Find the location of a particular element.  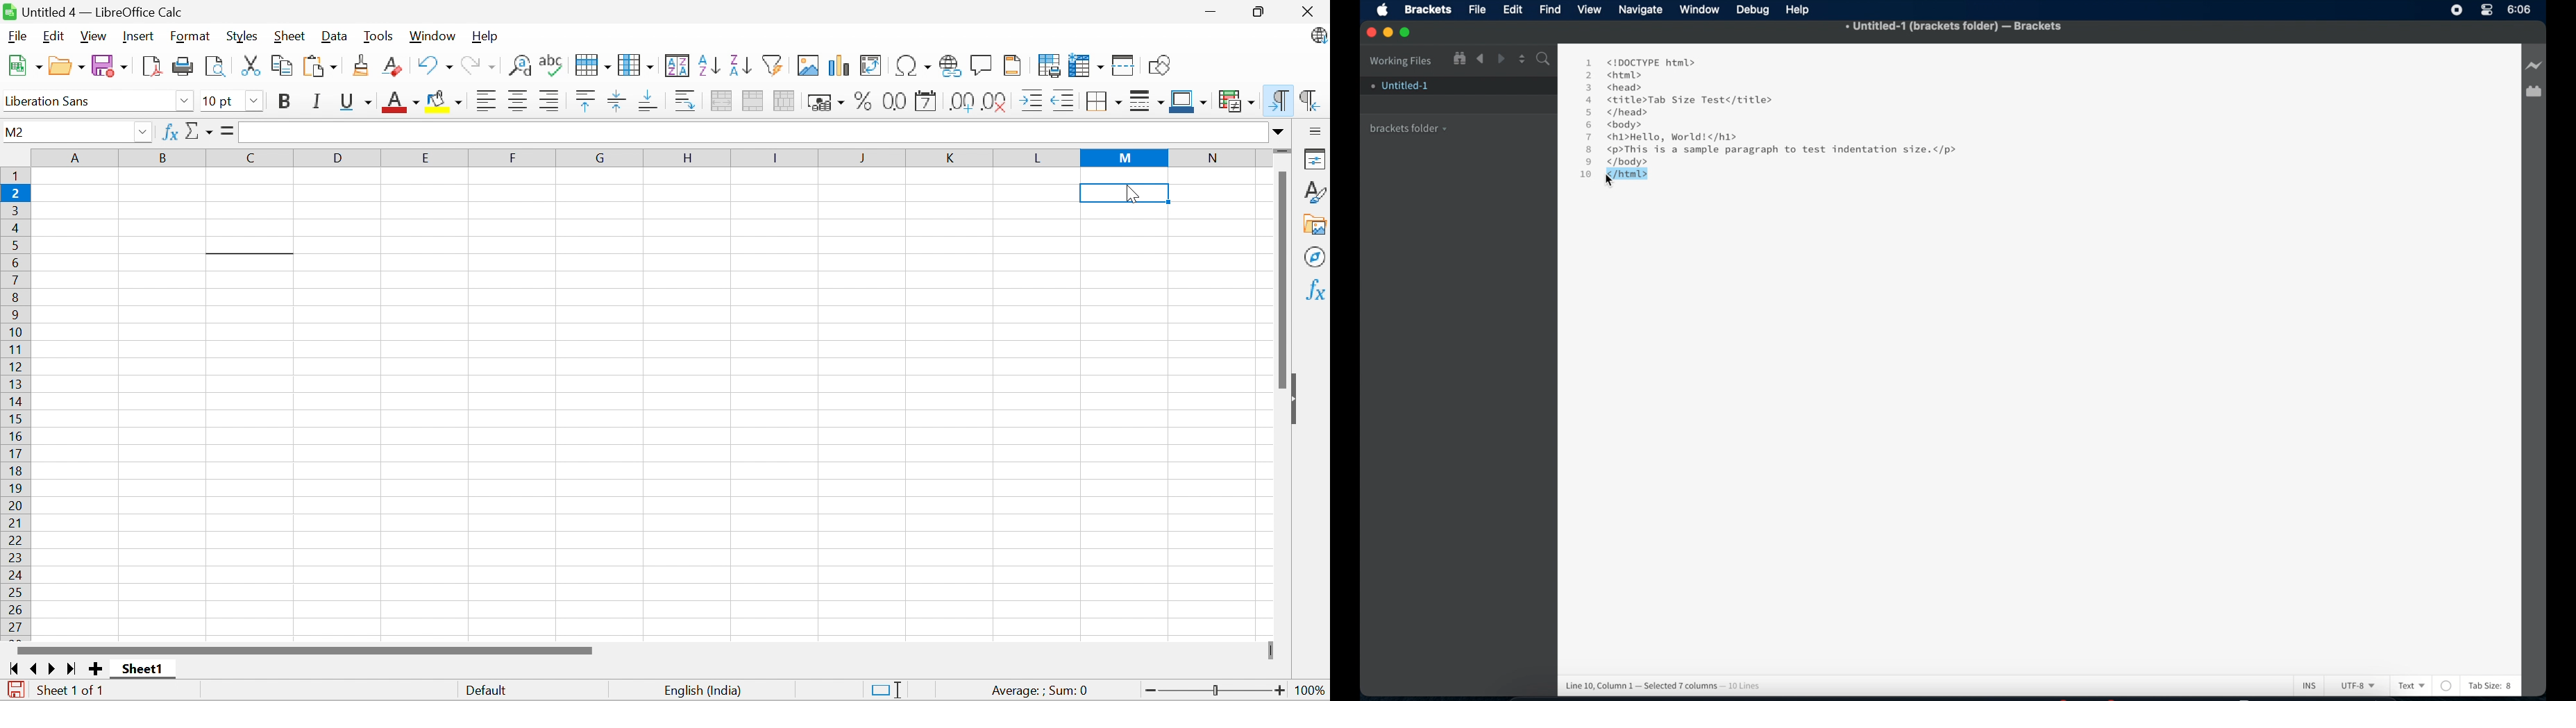

Sot ascending is located at coordinates (709, 65).